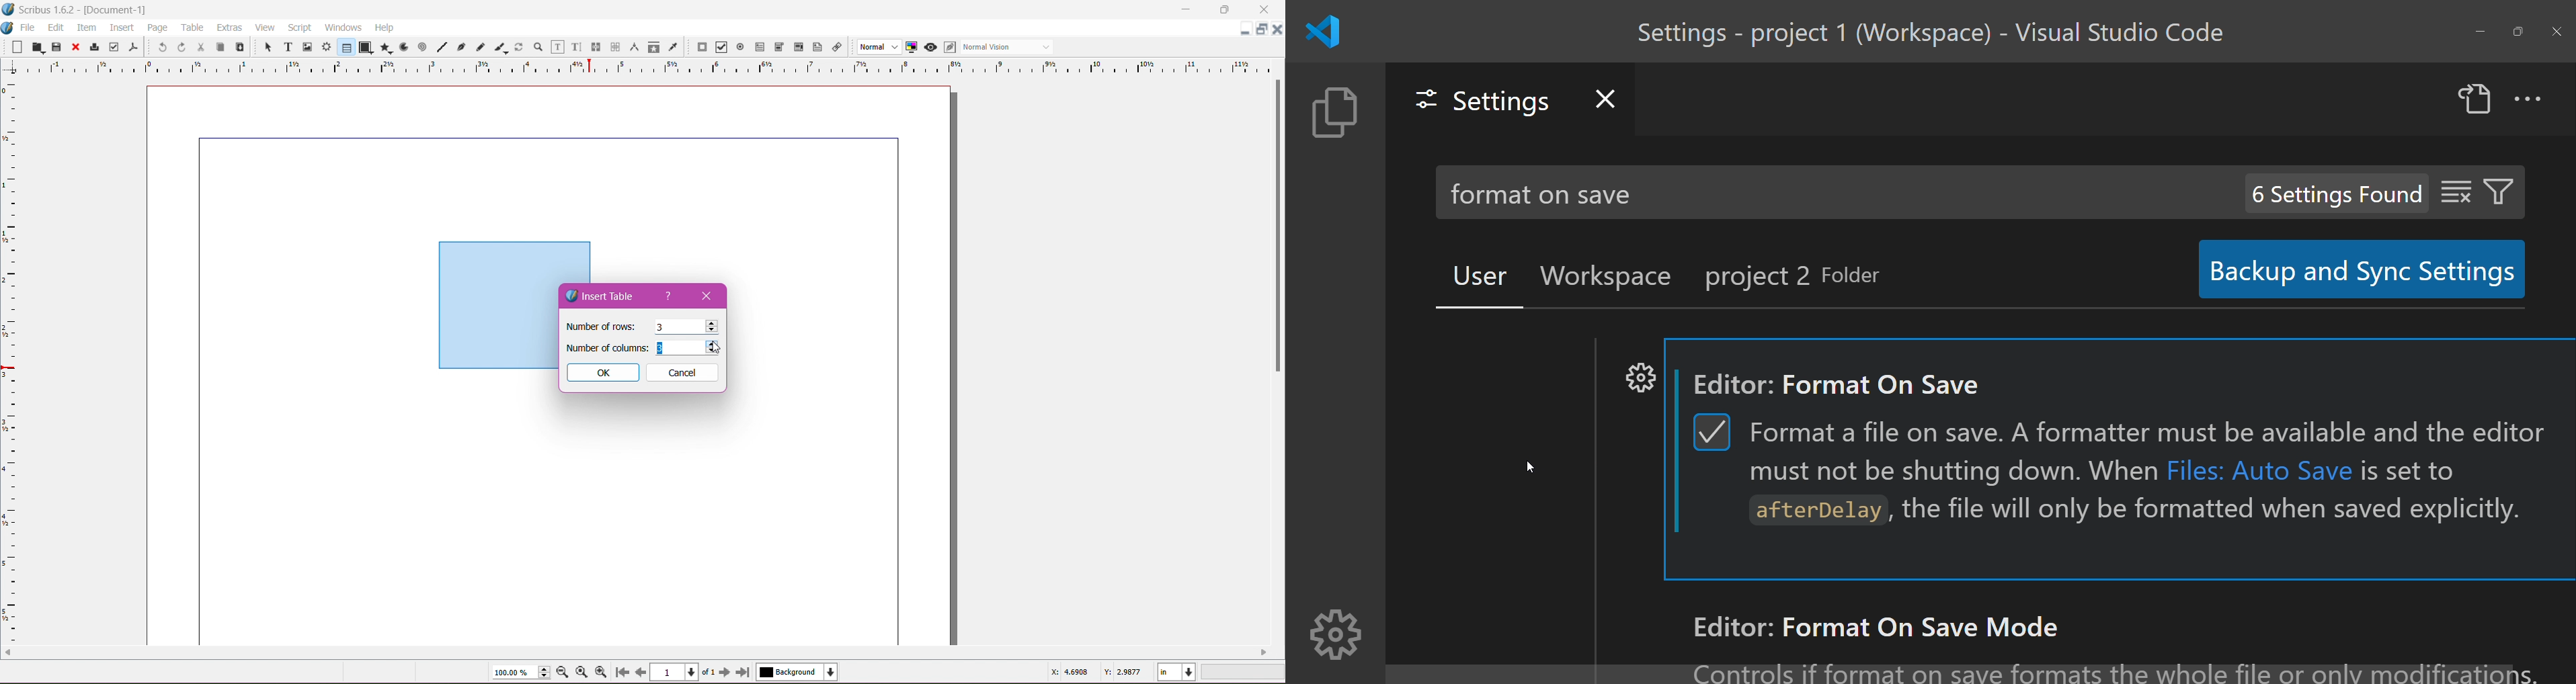 Image resolution: width=2576 pixels, height=700 pixels. I want to click on Undo, so click(161, 46).